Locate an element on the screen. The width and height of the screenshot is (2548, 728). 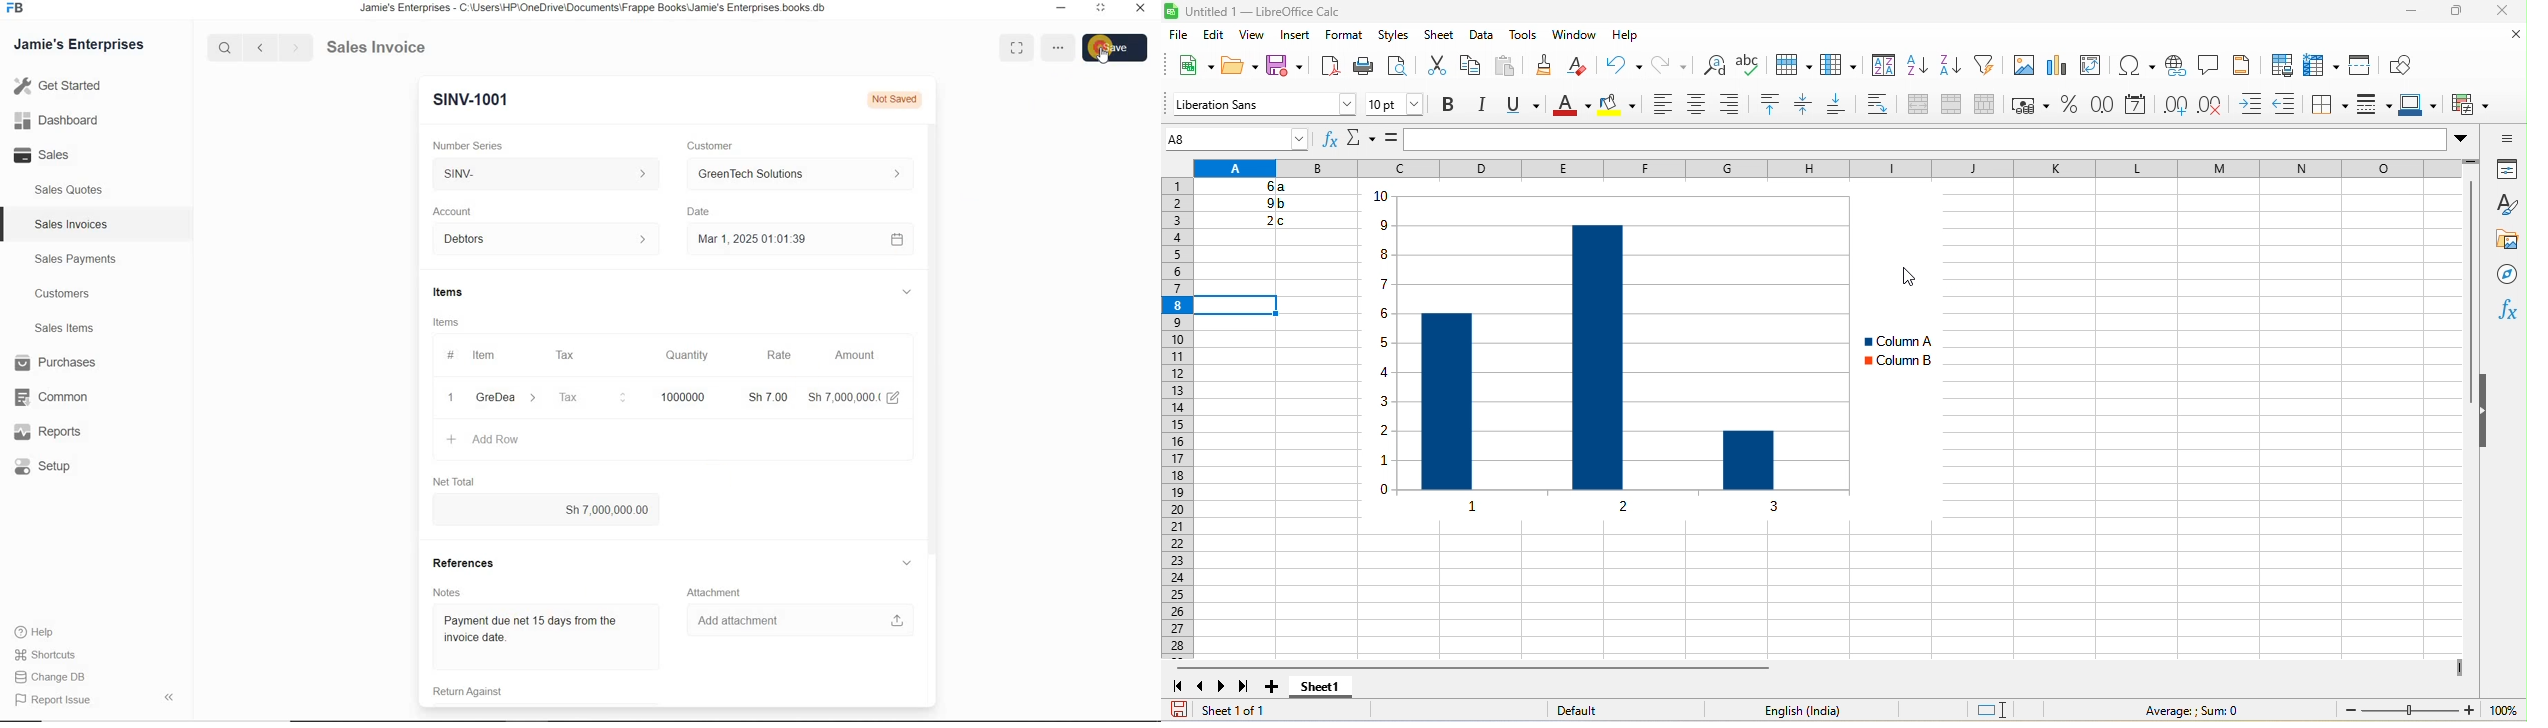
Jamie's Enterprises is located at coordinates (77, 45).